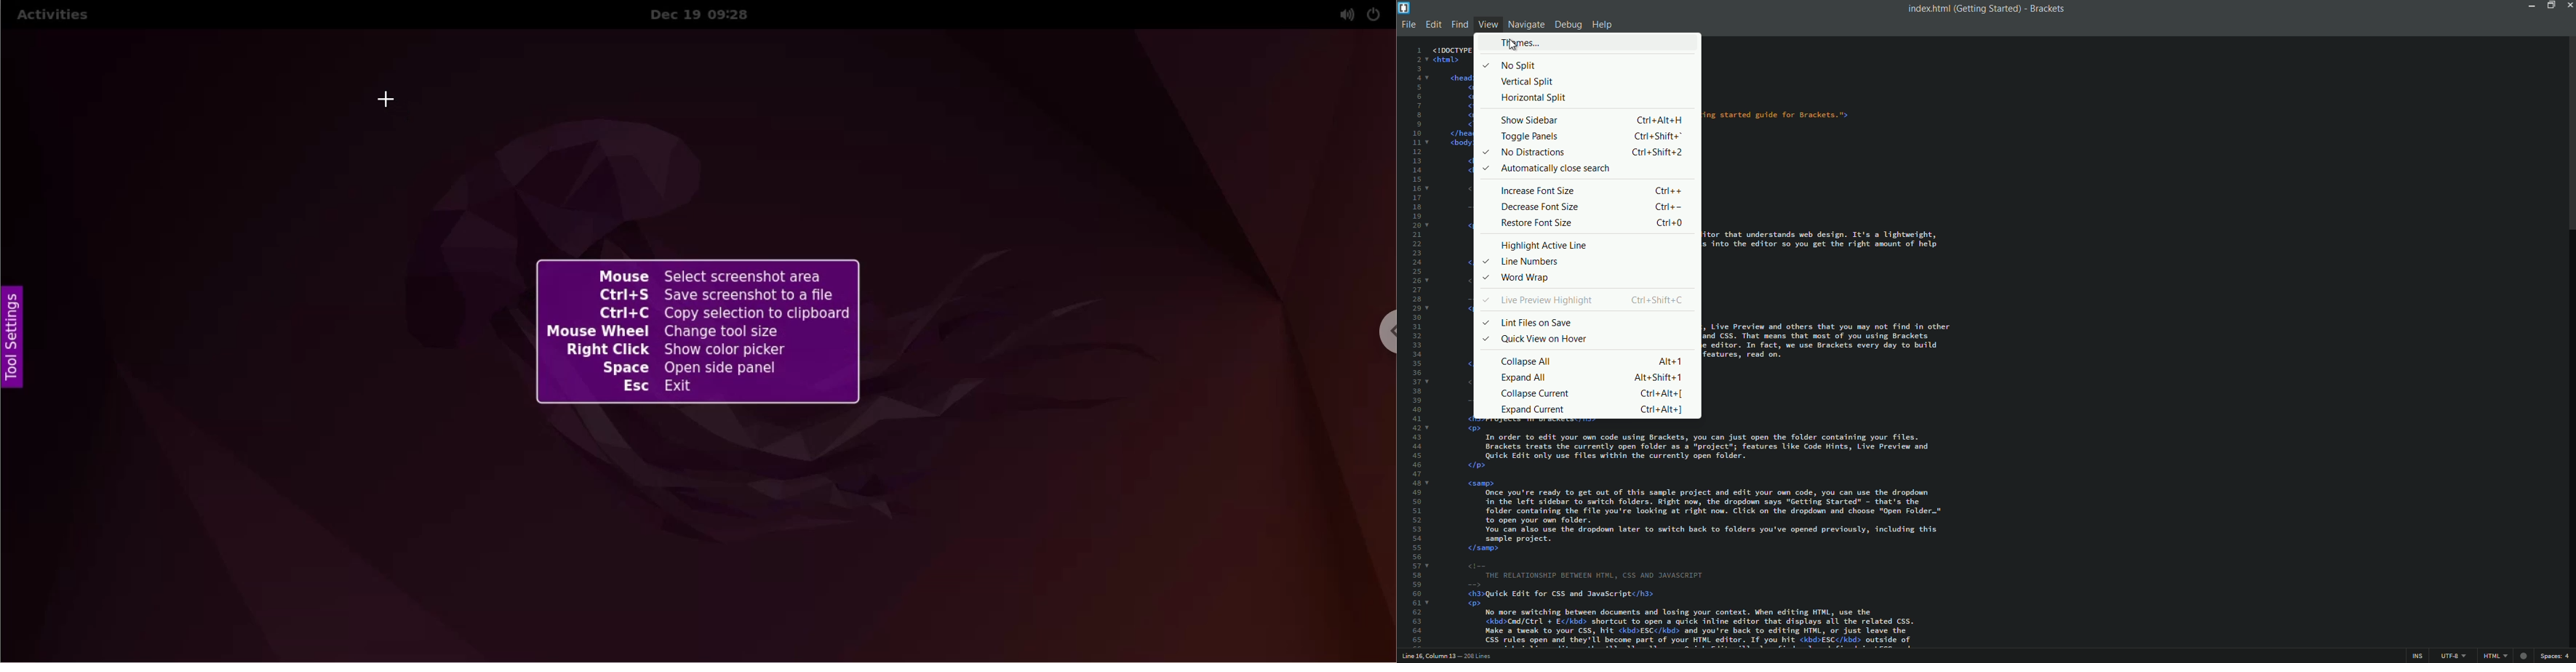 The image size is (2576, 672). Describe the element at coordinates (1657, 153) in the screenshot. I see `keyboard shortcut` at that location.